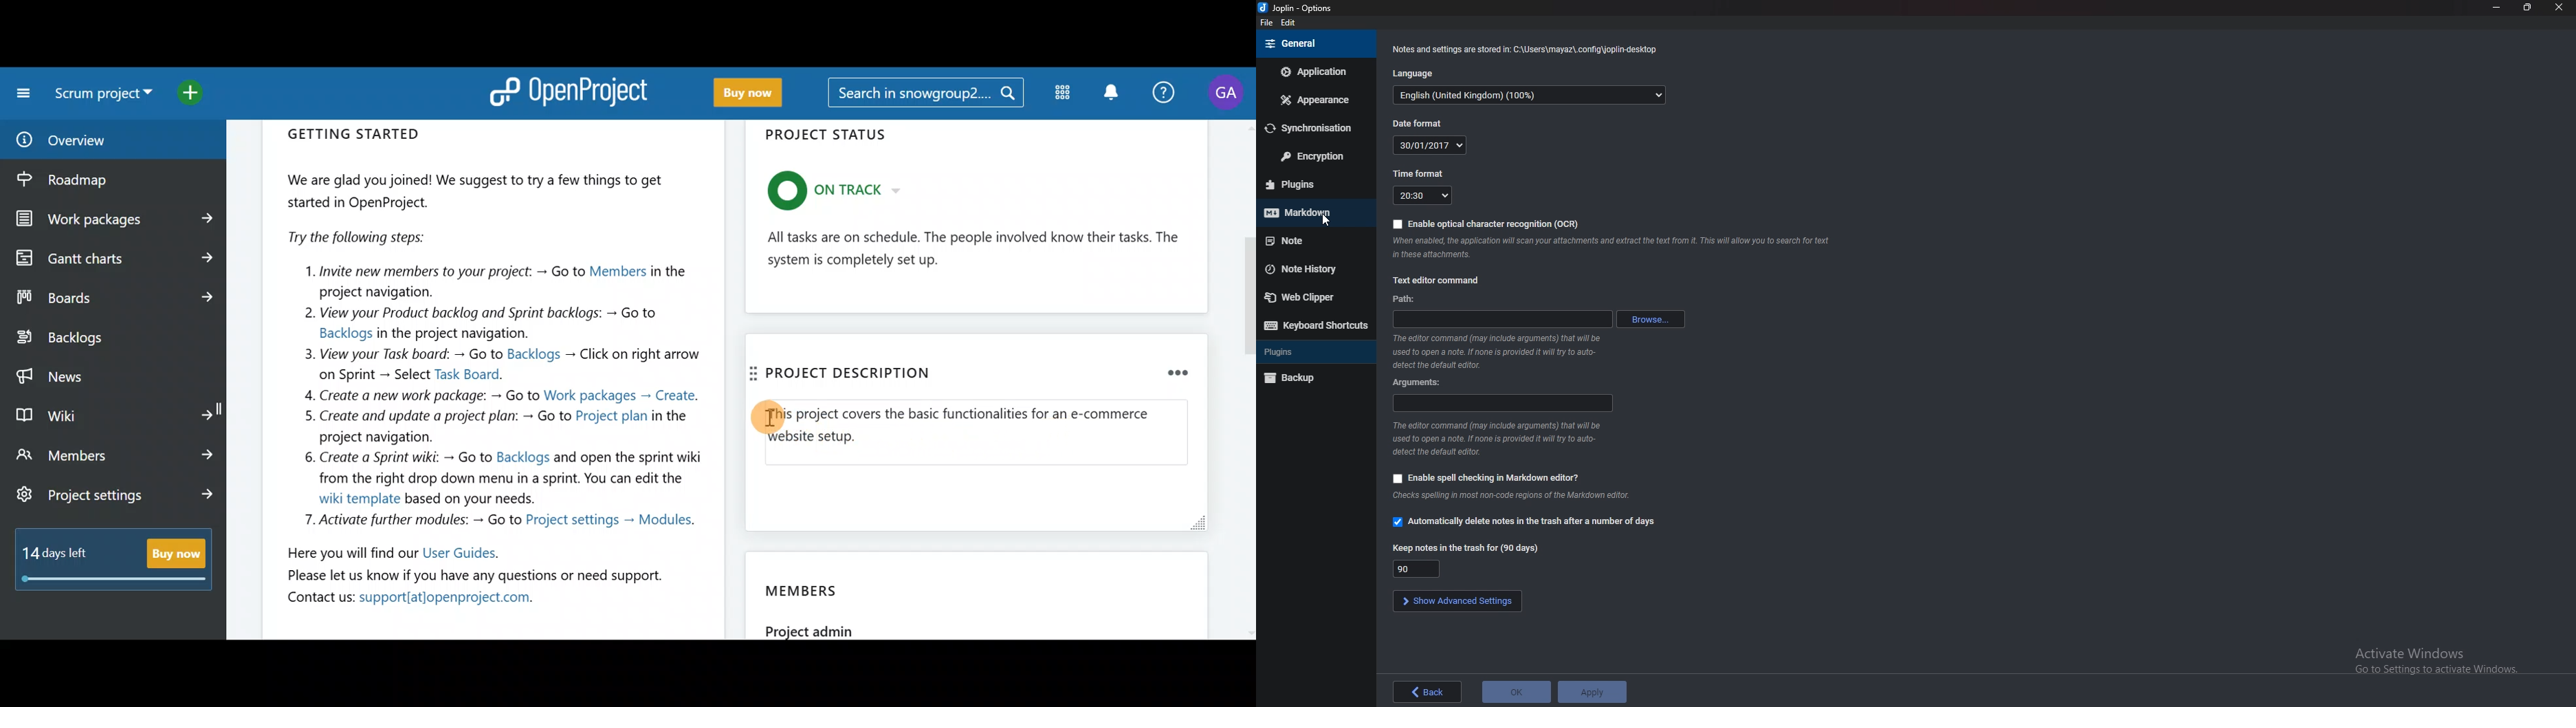 The image size is (2576, 728). What do you see at coordinates (1457, 601) in the screenshot?
I see `show advanced settings` at bounding box center [1457, 601].